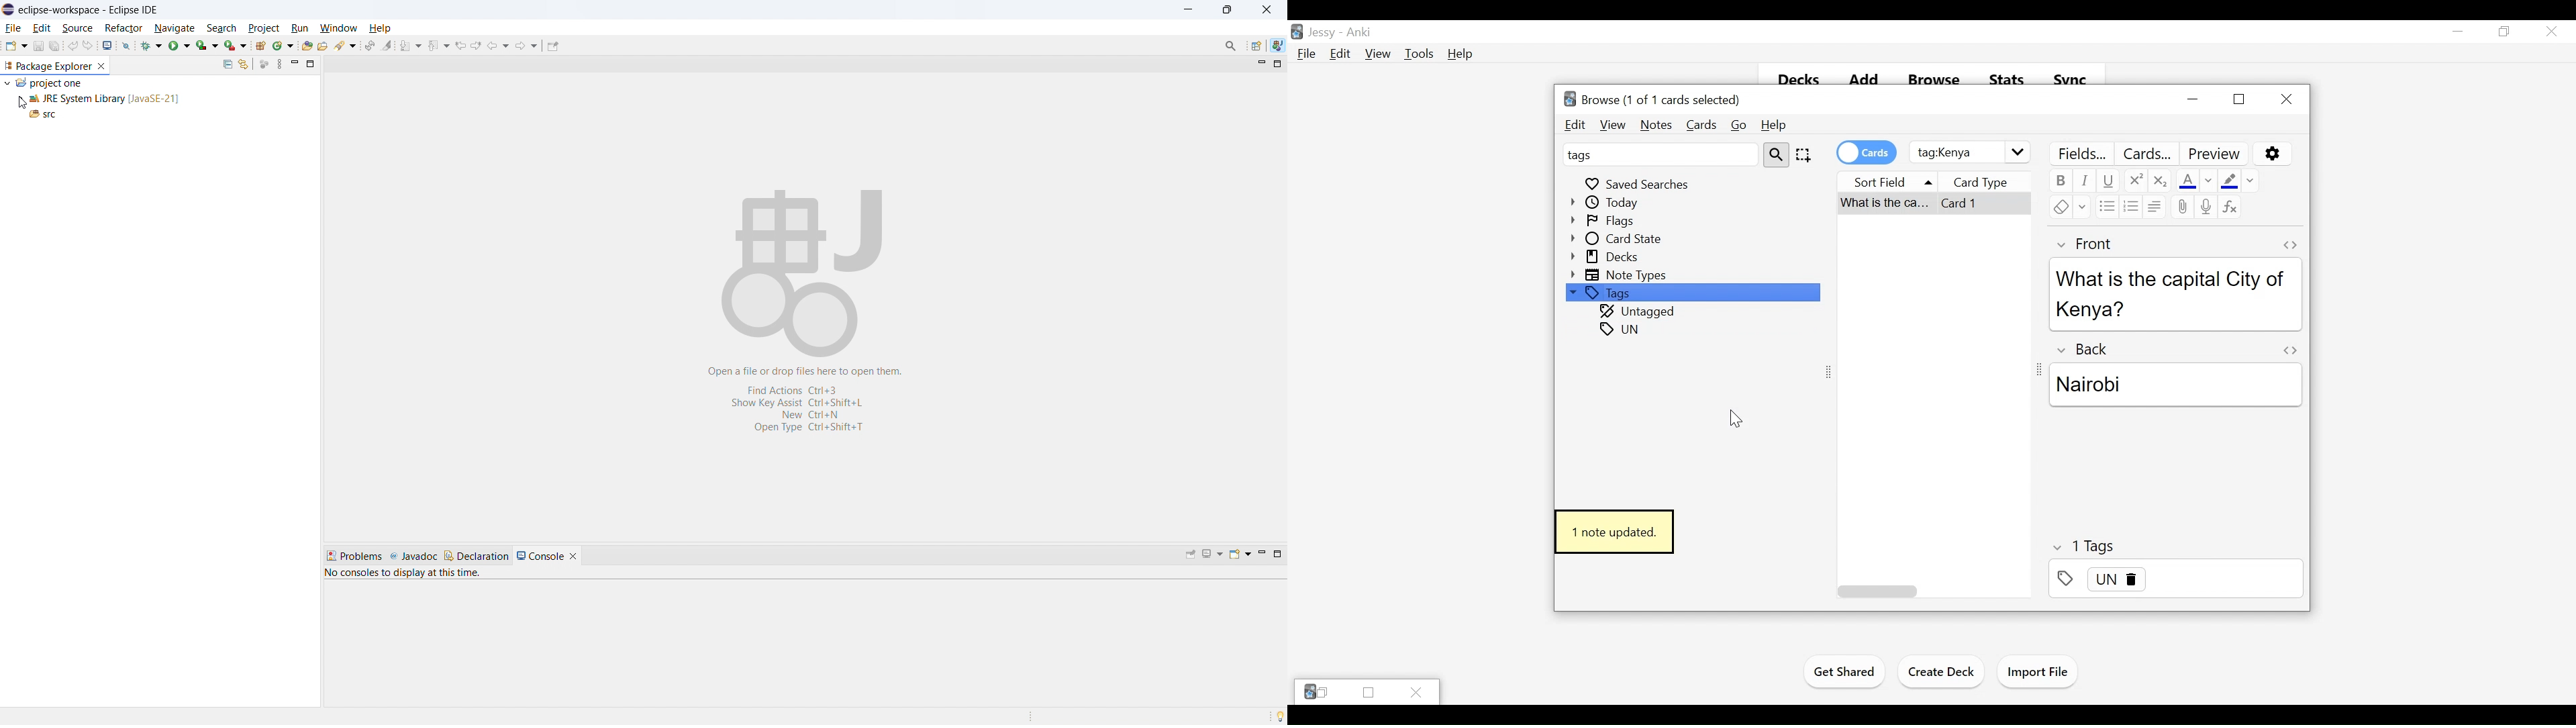  What do you see at coordinates (50, 84) in the screenshot?
I see `project one` at bounding box center [50, 84].